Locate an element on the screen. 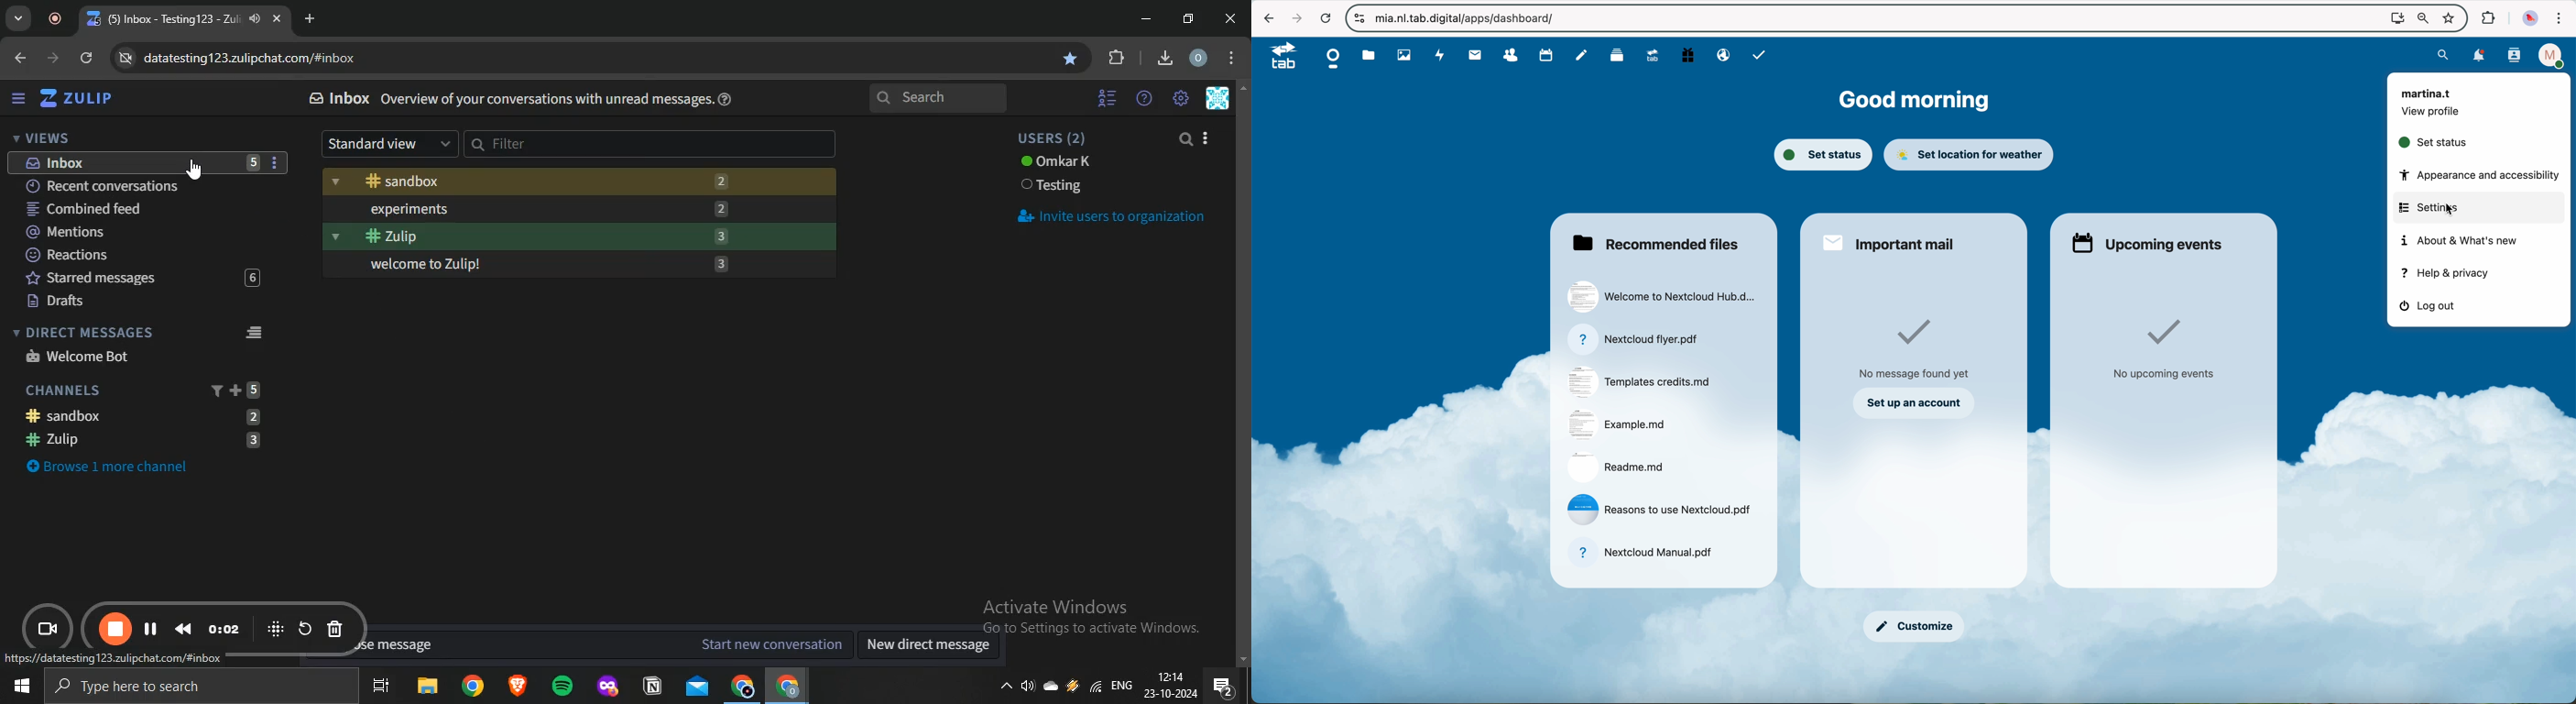 The height and width of the screenshot is (728, 2576). notifications is located at coordinates (1223, 687).